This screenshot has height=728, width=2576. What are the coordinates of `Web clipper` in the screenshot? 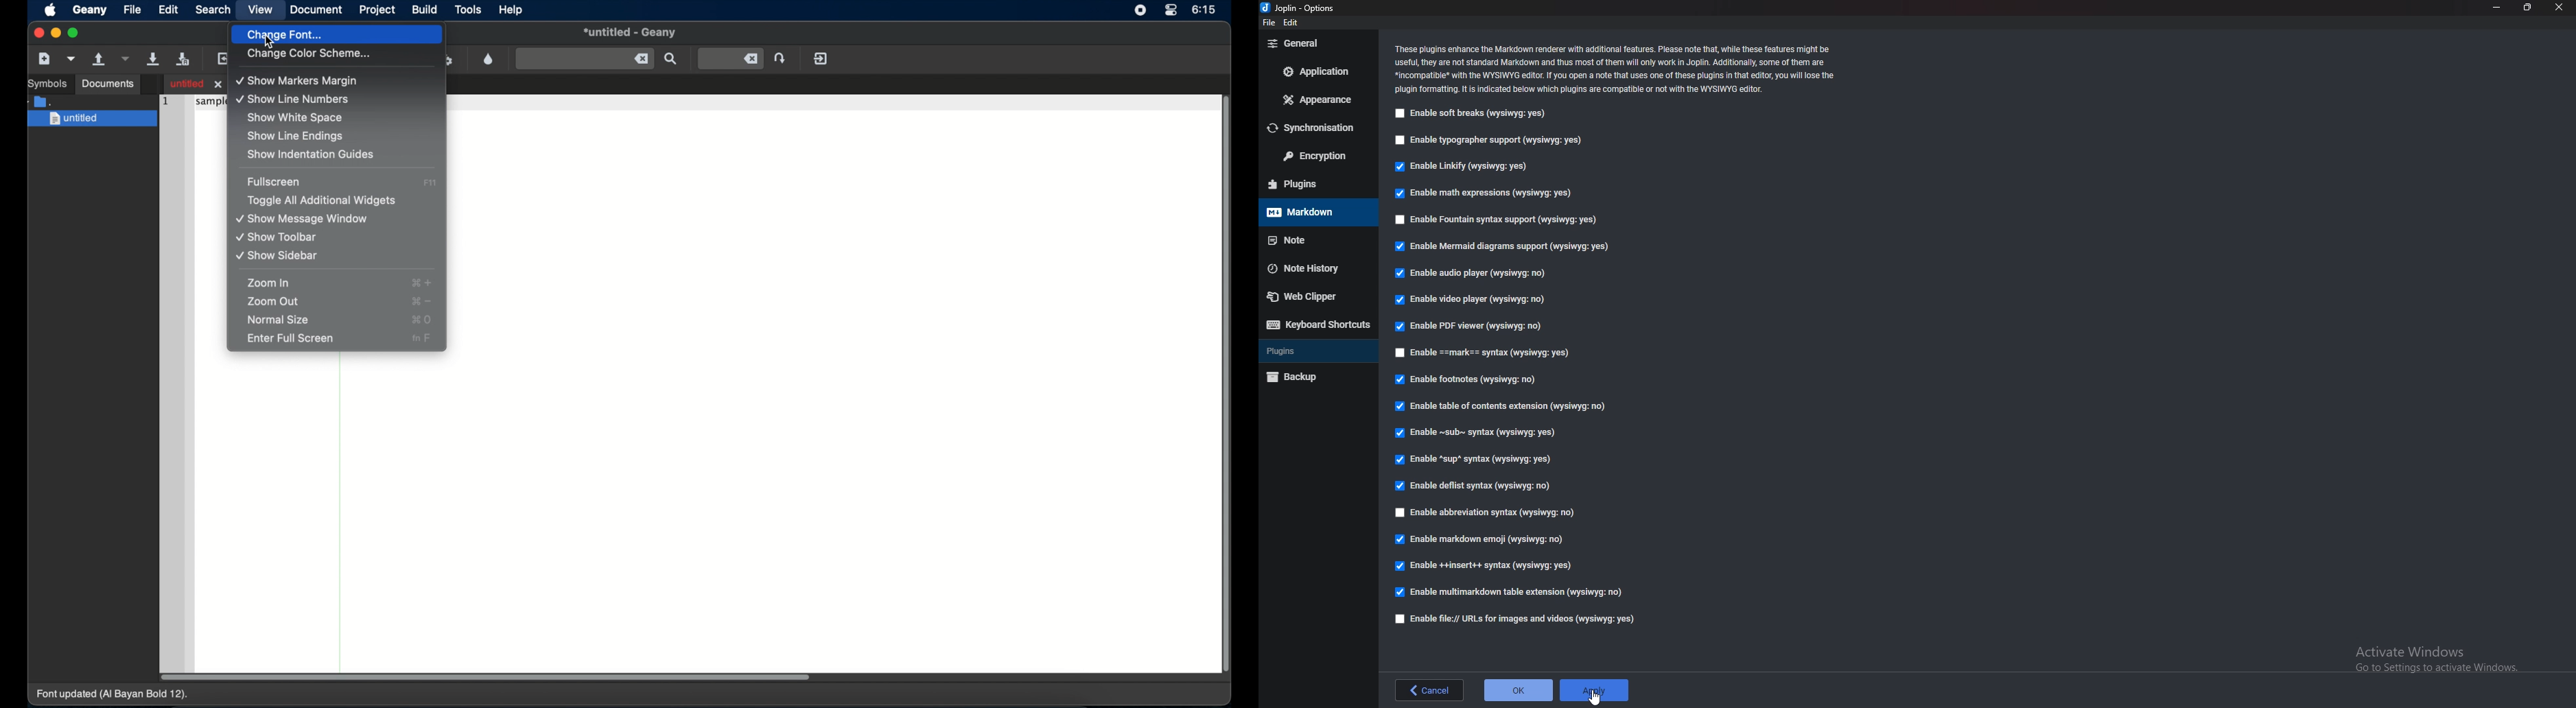 It's located at (1311, 298).